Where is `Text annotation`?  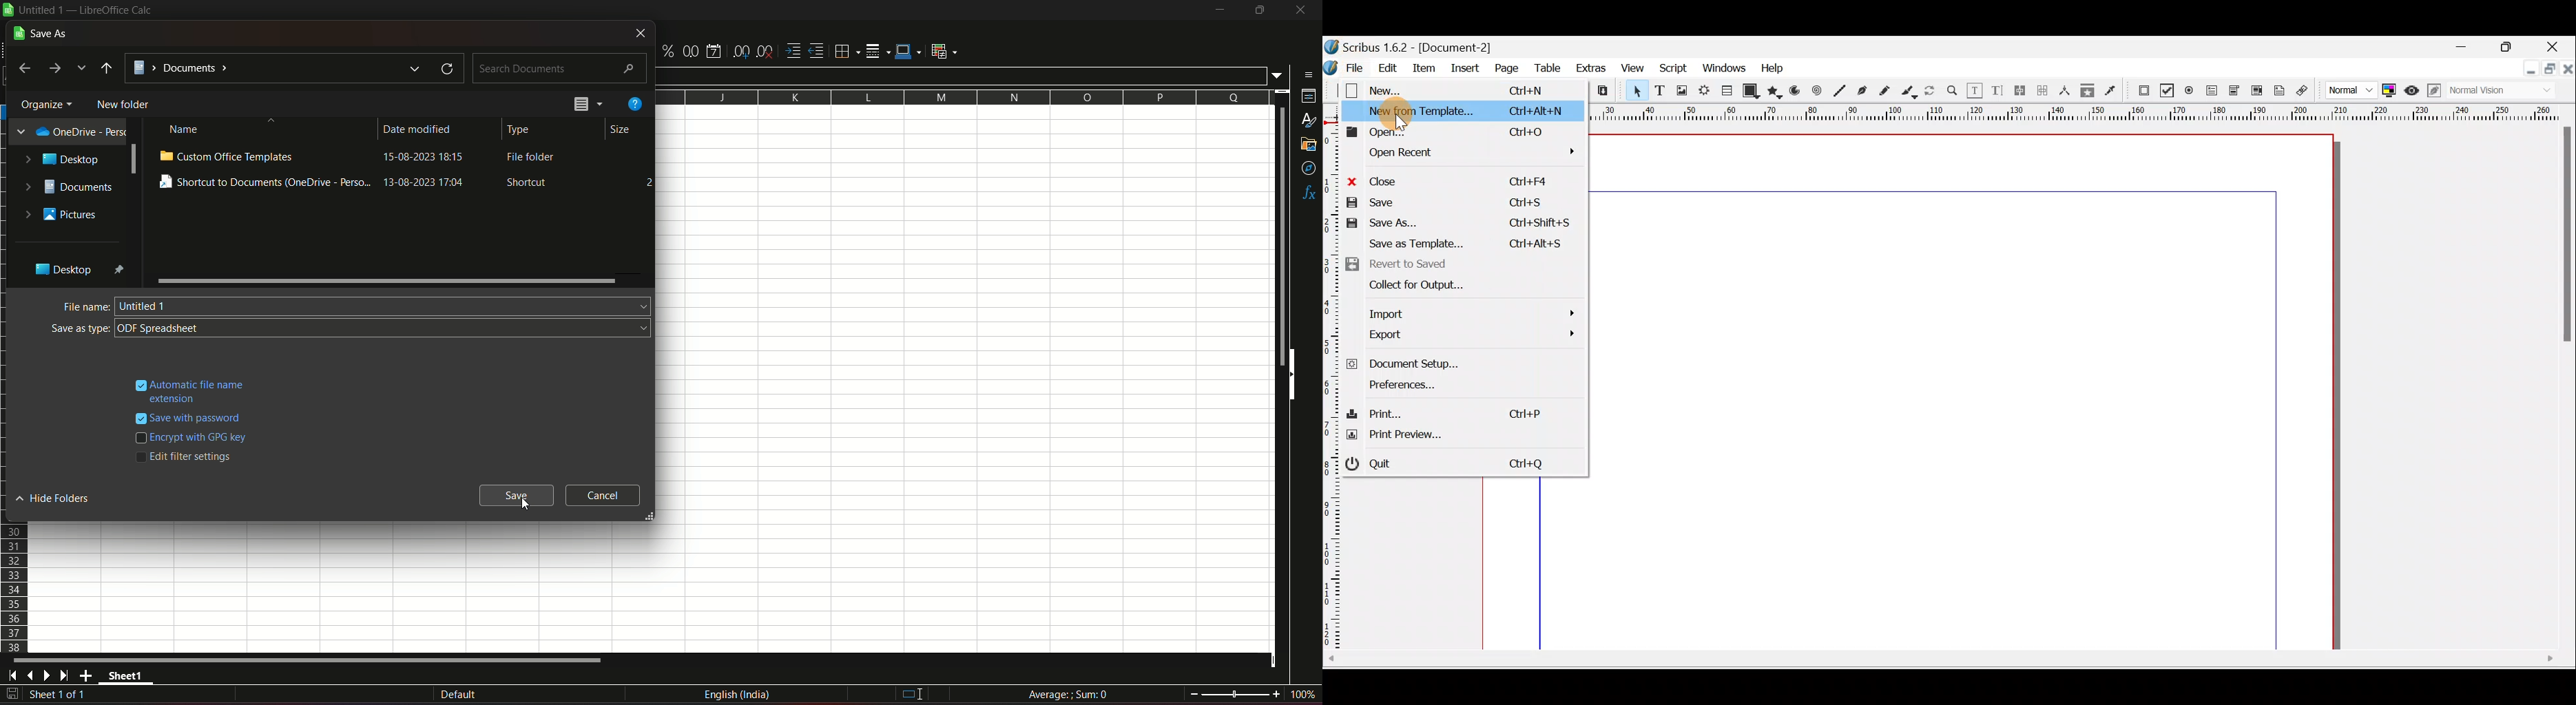
Text annotation is located at coordinates (2279, 91).